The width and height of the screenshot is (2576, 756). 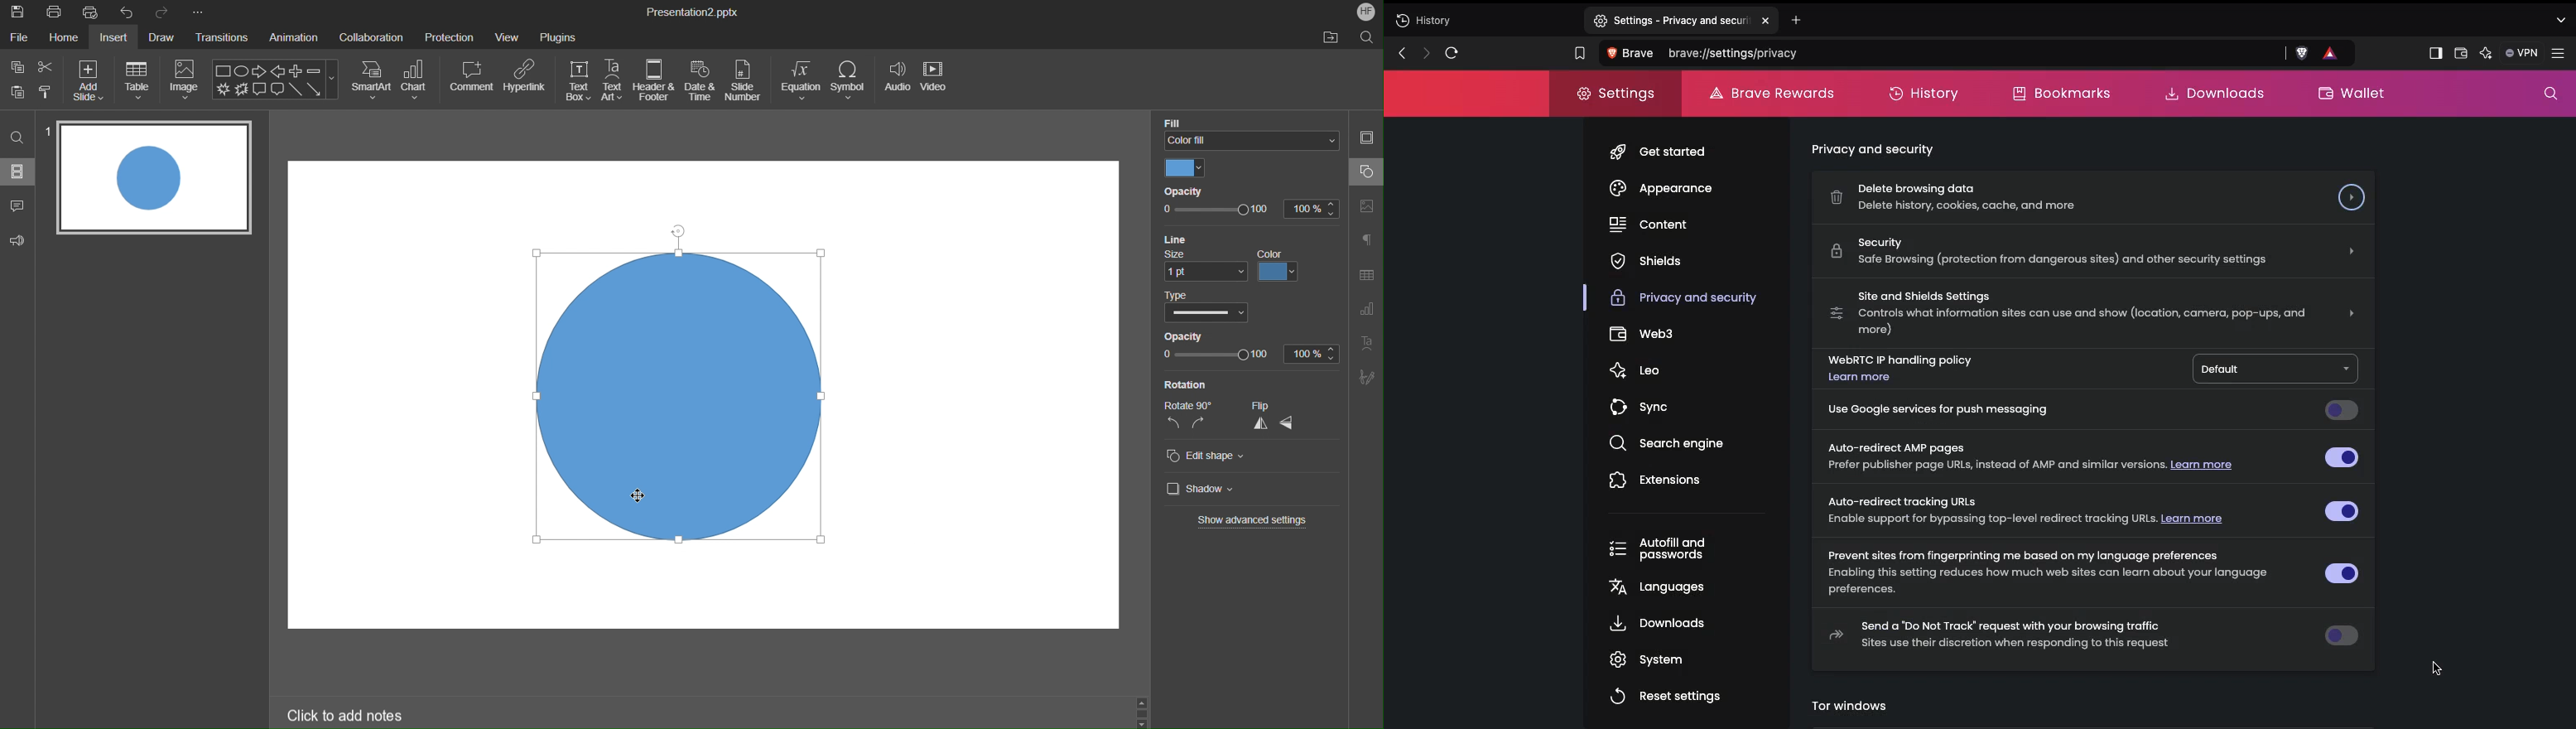 I want to click on Protection, so click(x=449, y=36).